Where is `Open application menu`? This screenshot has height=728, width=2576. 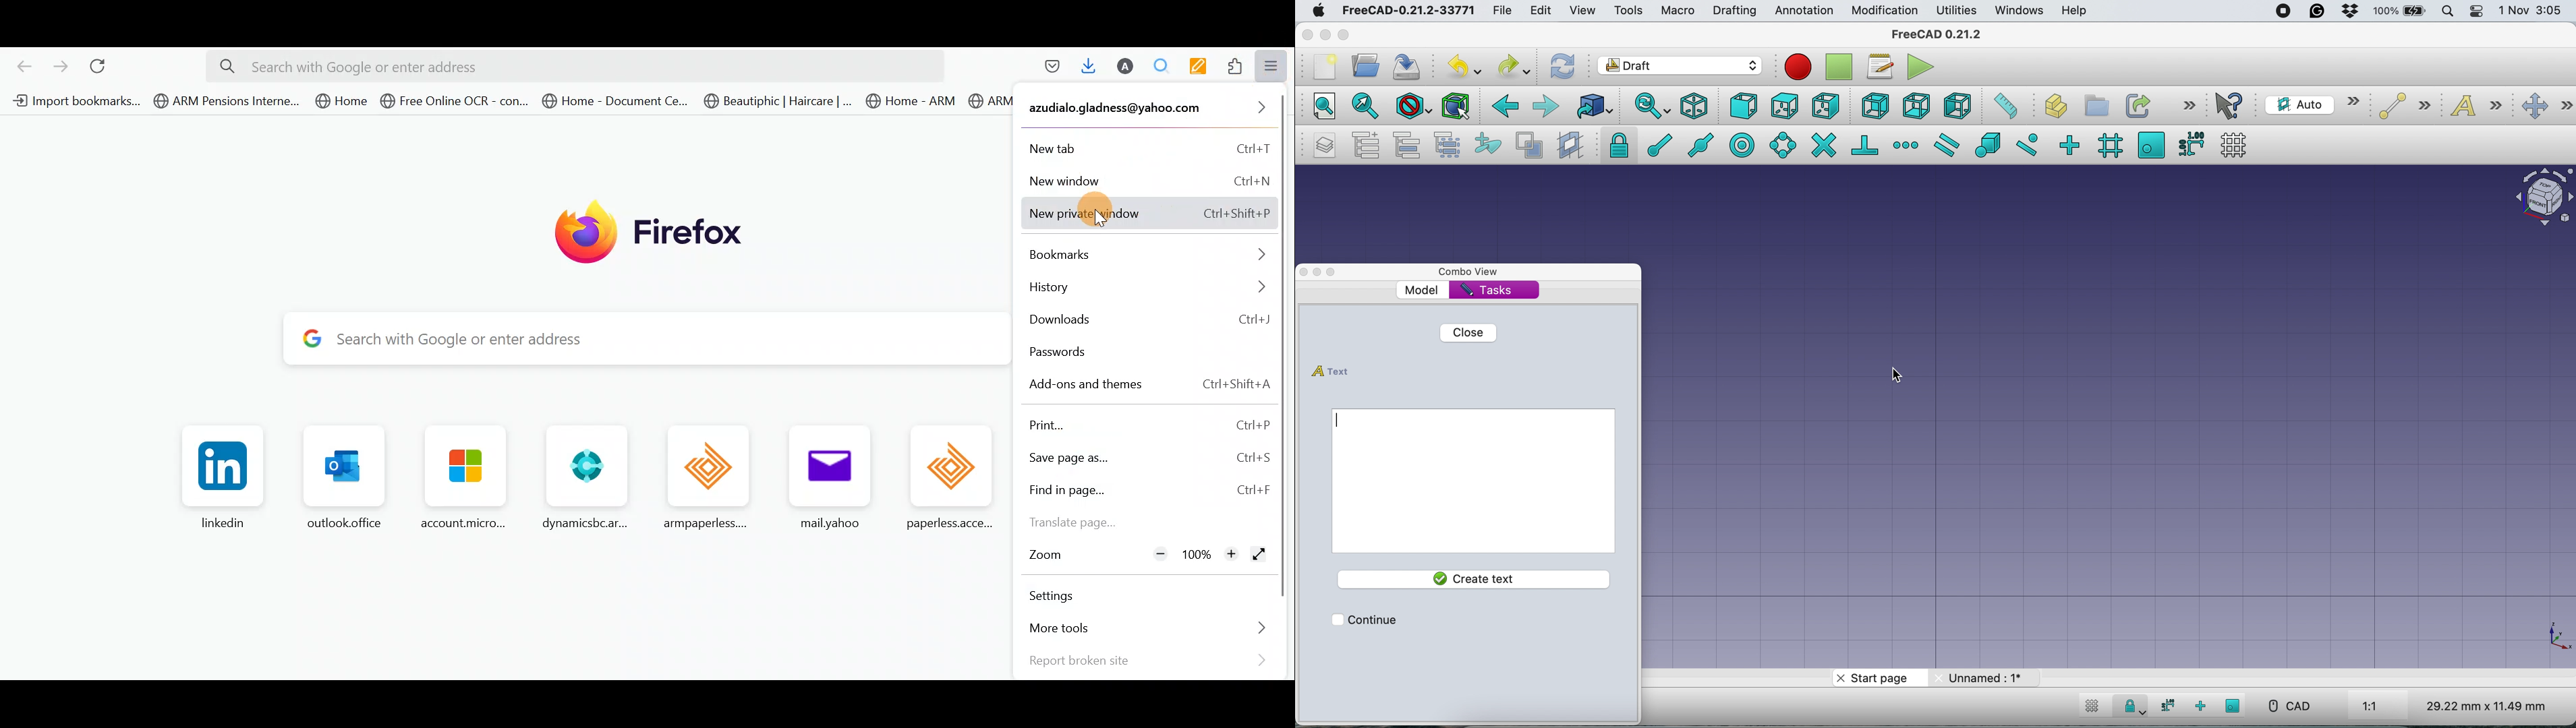
Open application menu is located at coordinates (1276, 66).